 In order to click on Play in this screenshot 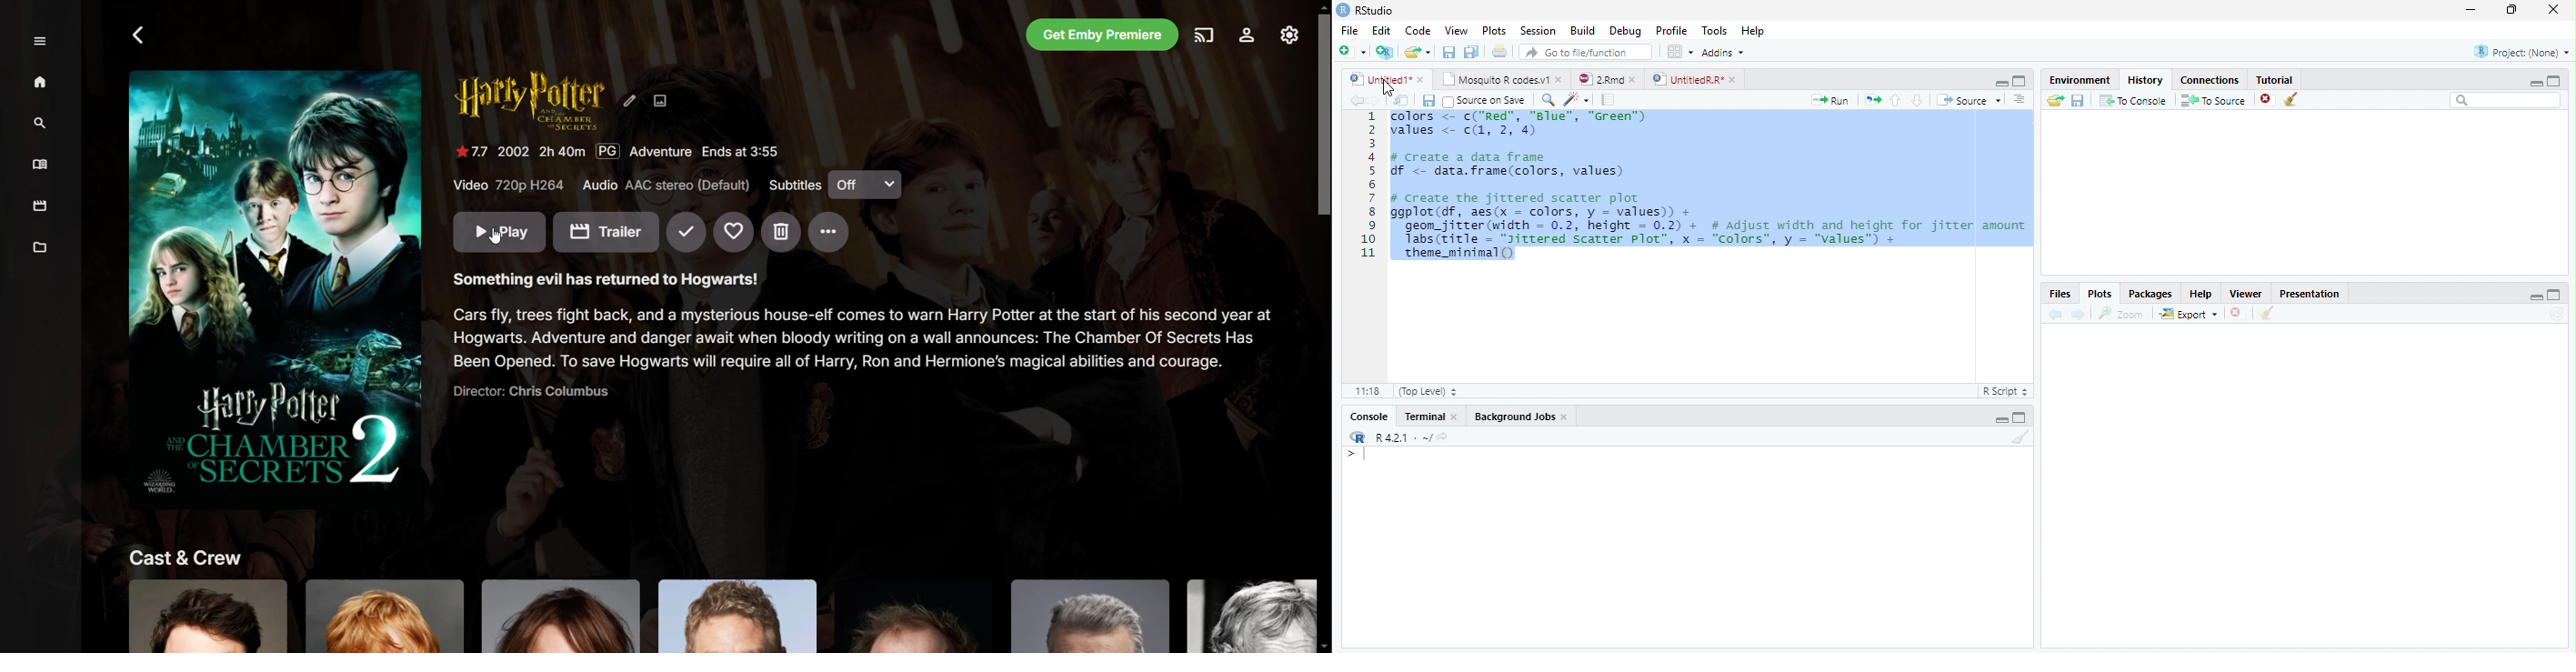, I will do `click(500, 232)`.